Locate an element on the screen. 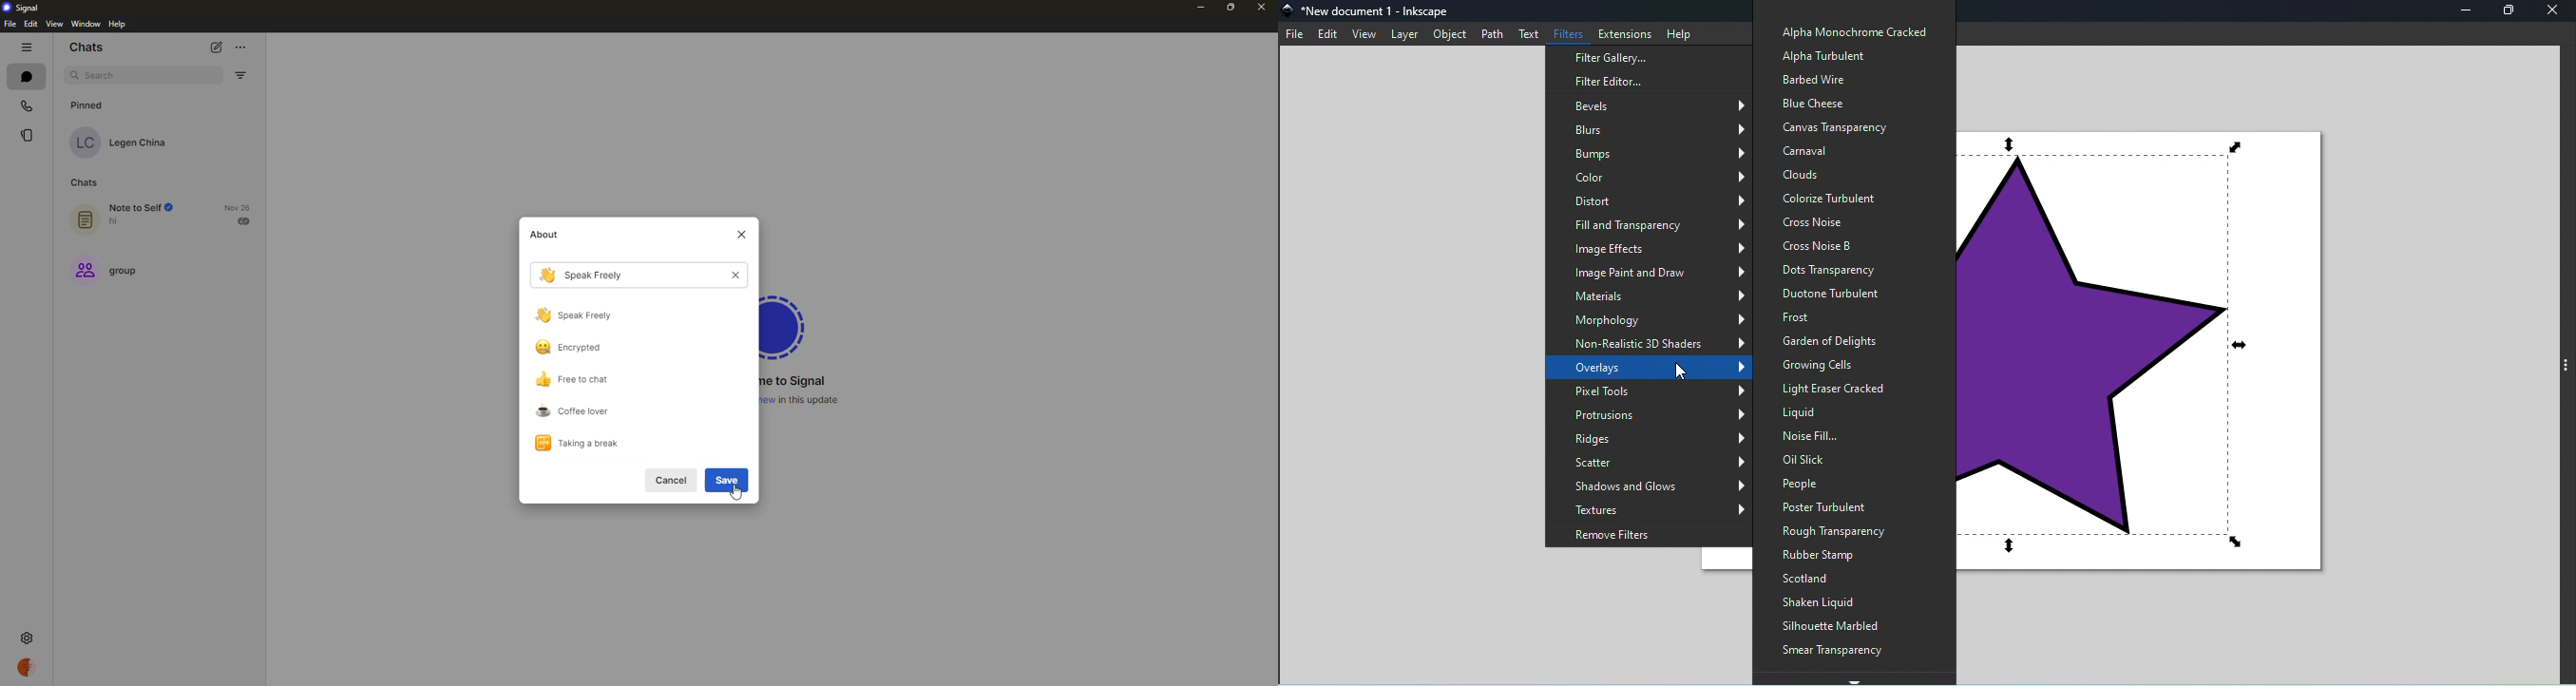 This screenshot has width=2576, height=700. signal is located at coordinates (790, 324).